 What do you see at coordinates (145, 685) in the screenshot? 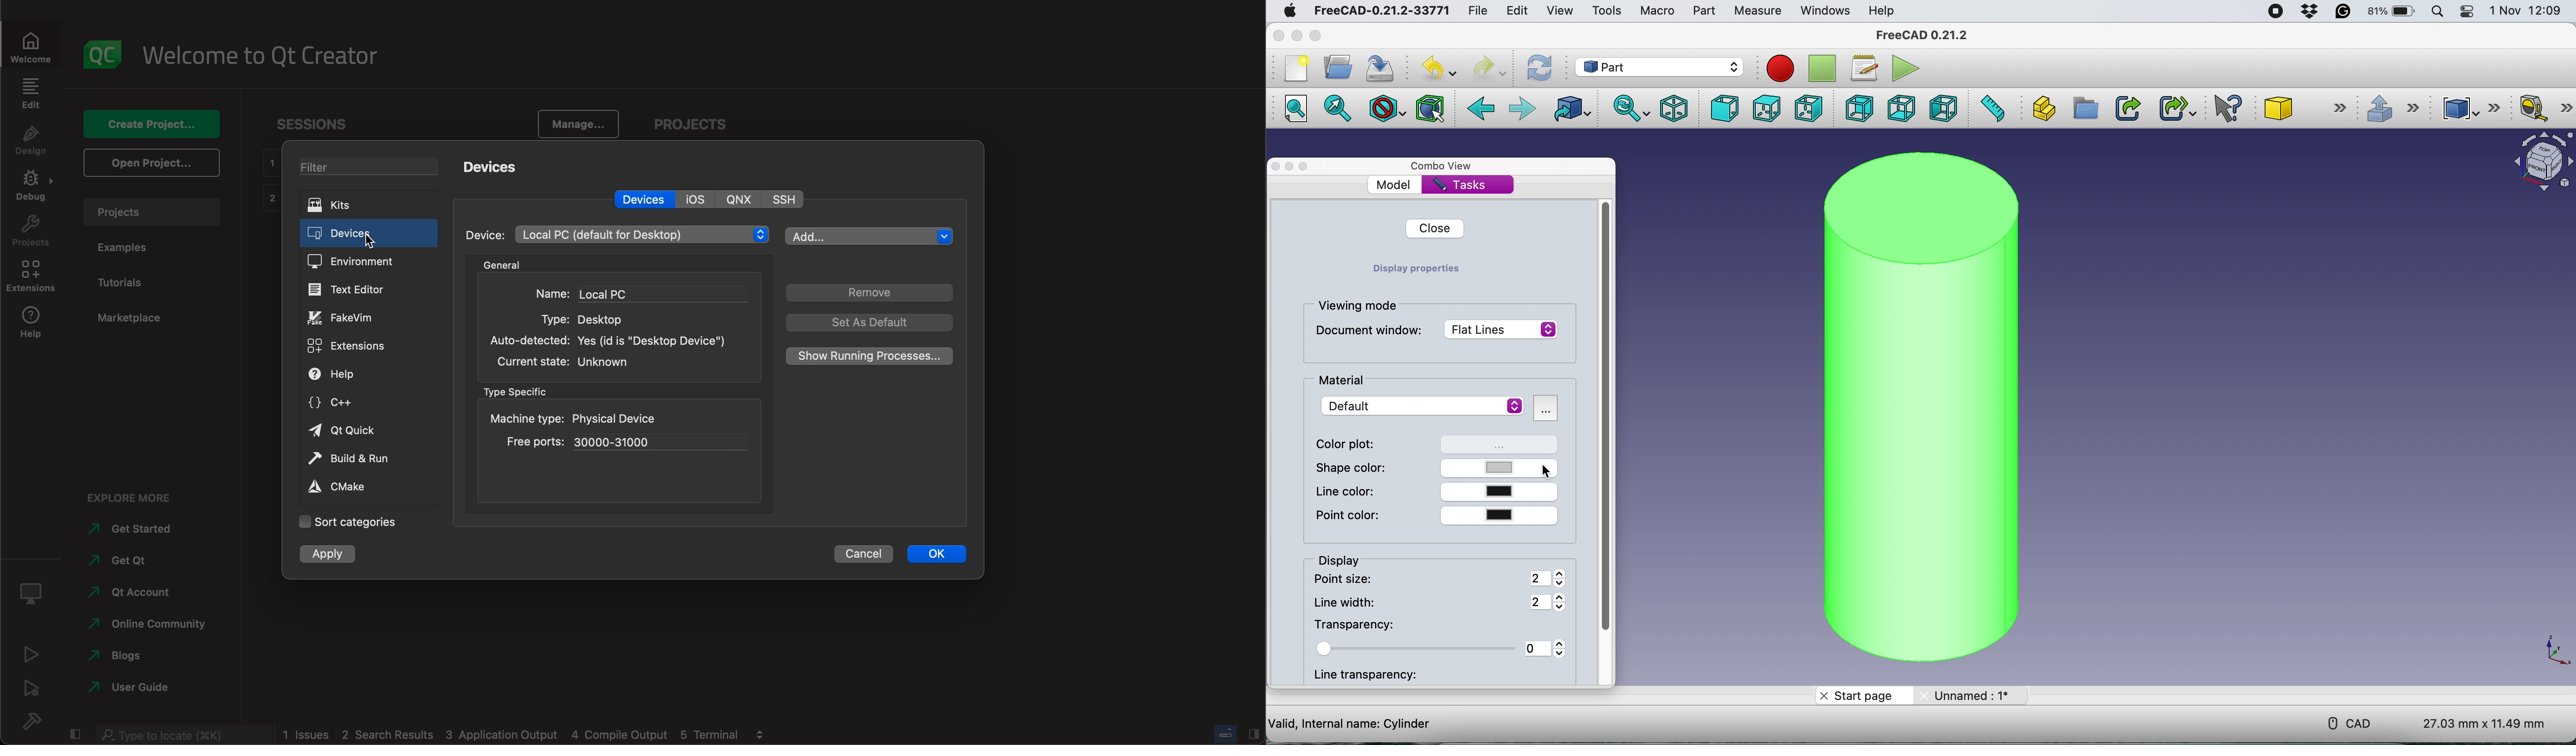
I see `user guide` at bounding box center [145, 685].